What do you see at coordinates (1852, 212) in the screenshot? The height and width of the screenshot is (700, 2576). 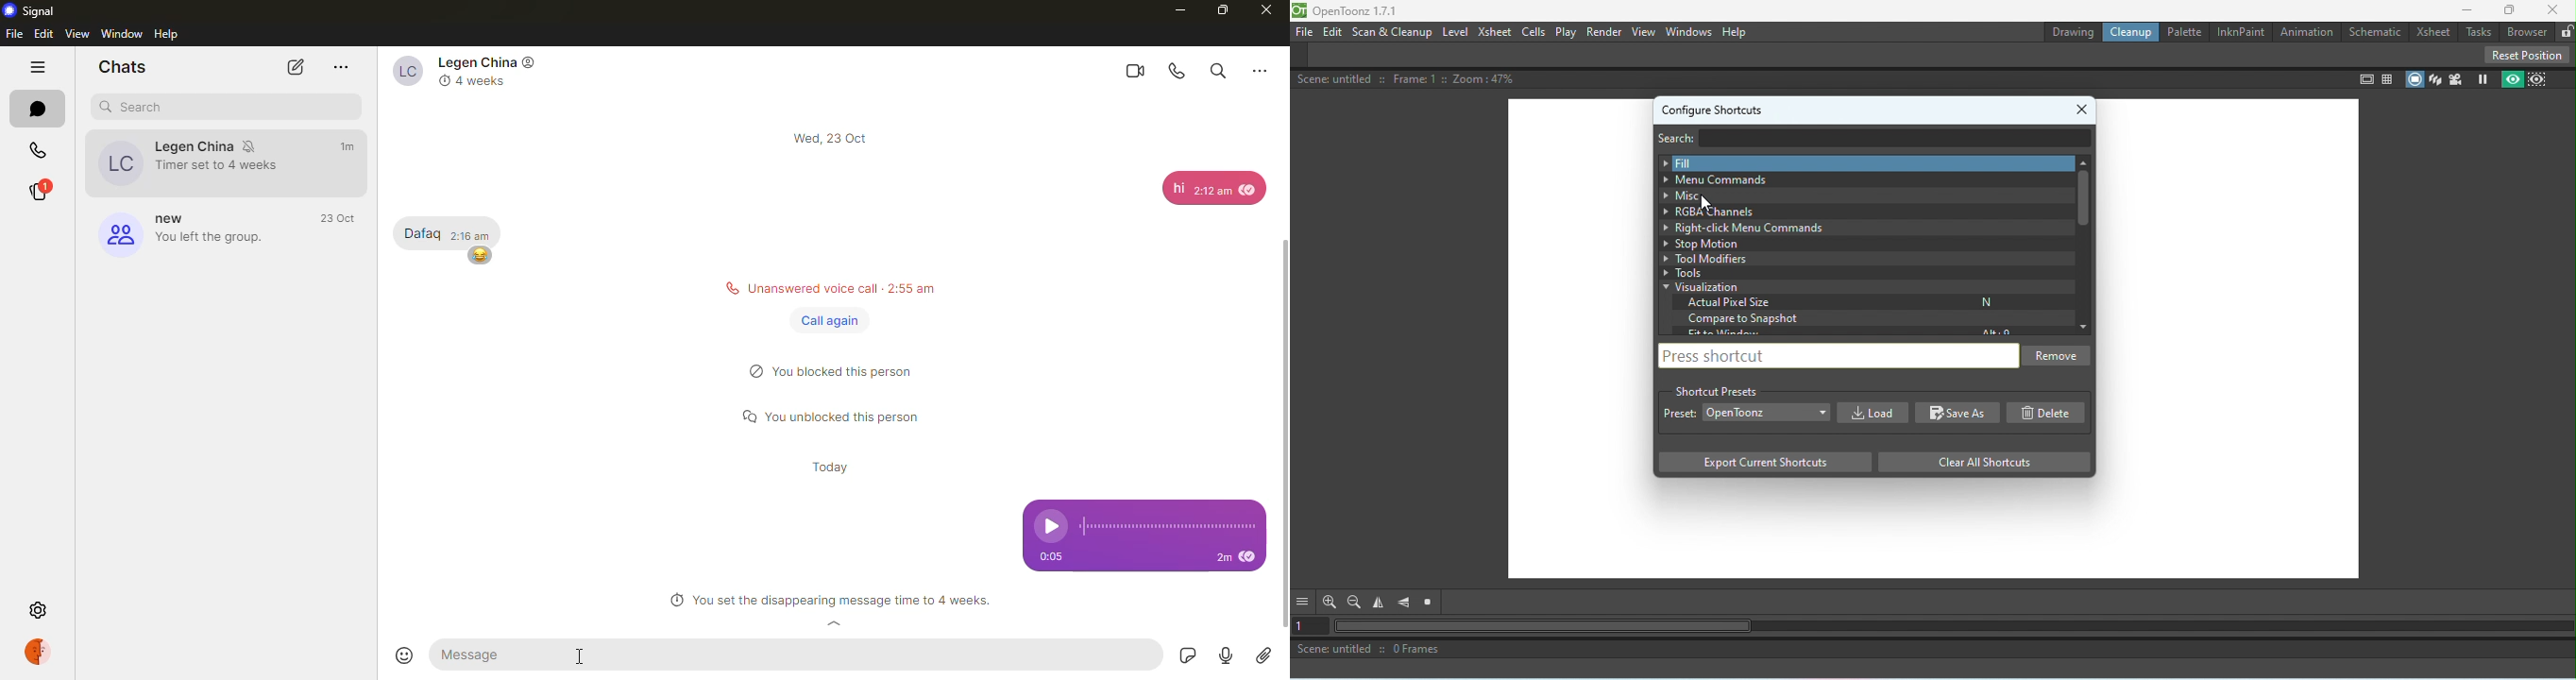 I see `RGBA Channels` at bounding box center [1852, 212].